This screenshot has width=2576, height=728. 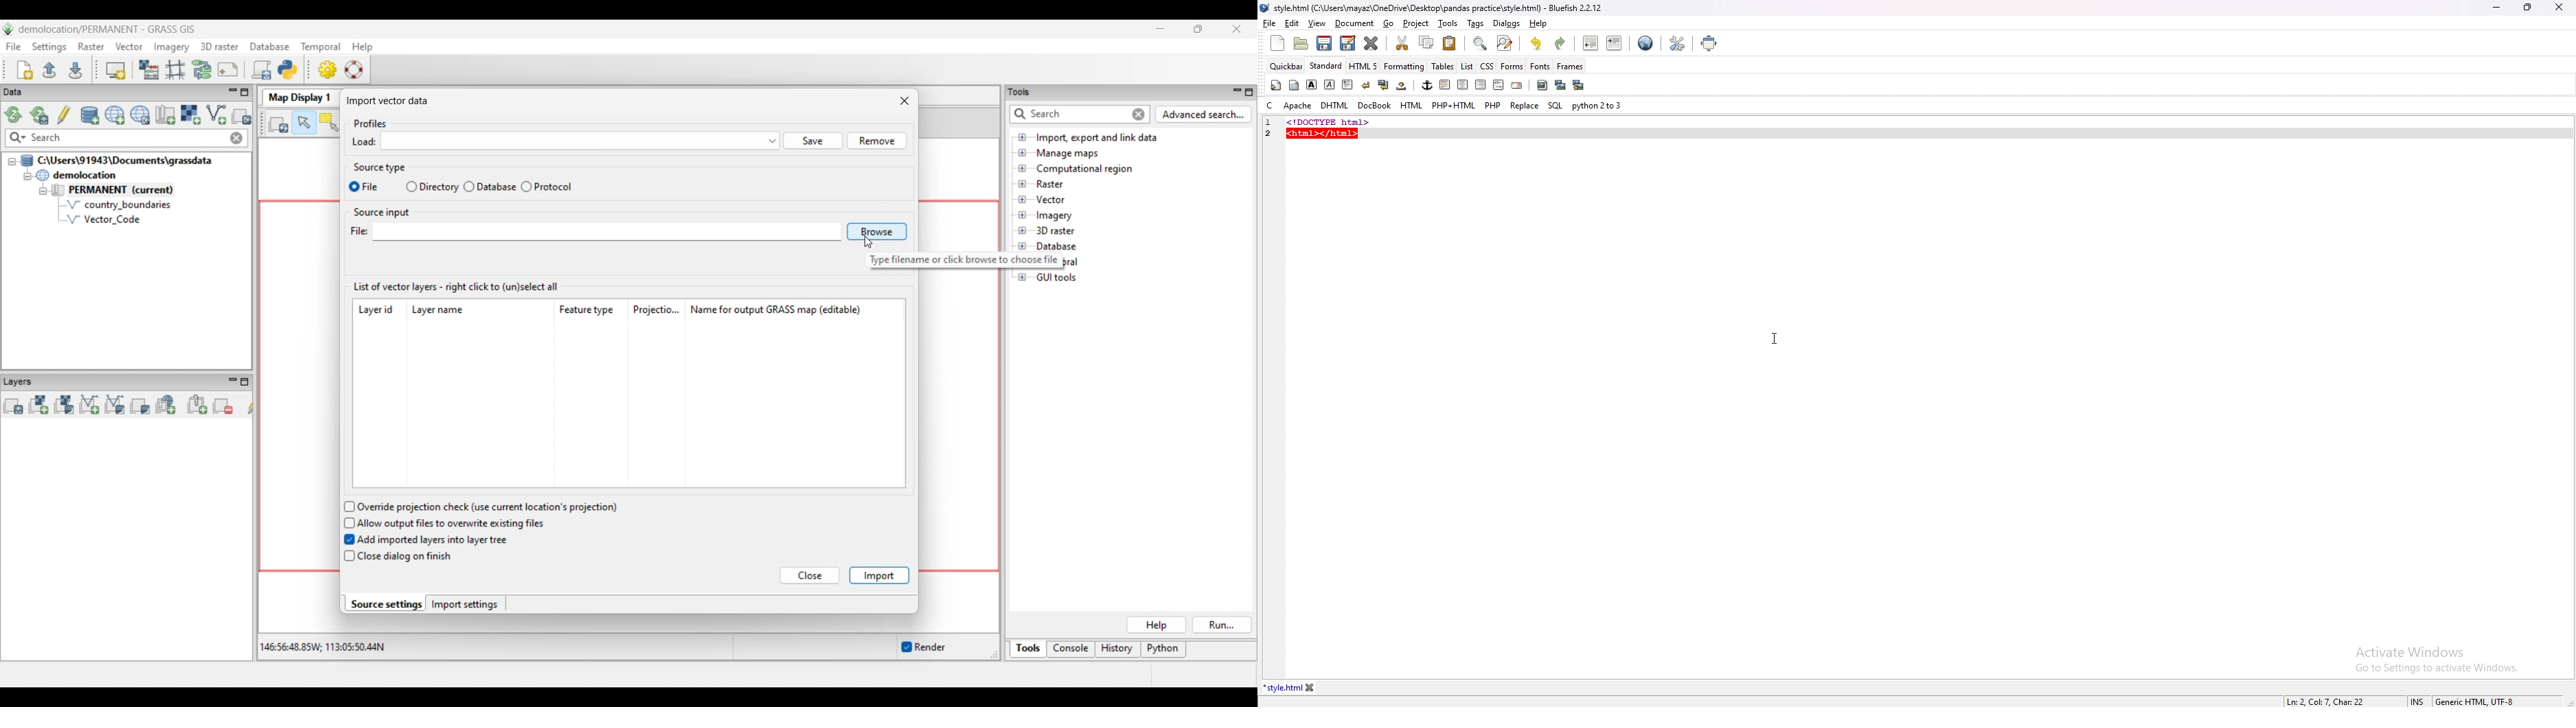 What do you see at coordinates (1540, 66) in the screenshot?
I see `fonts` at bounding box center [1540, 66].